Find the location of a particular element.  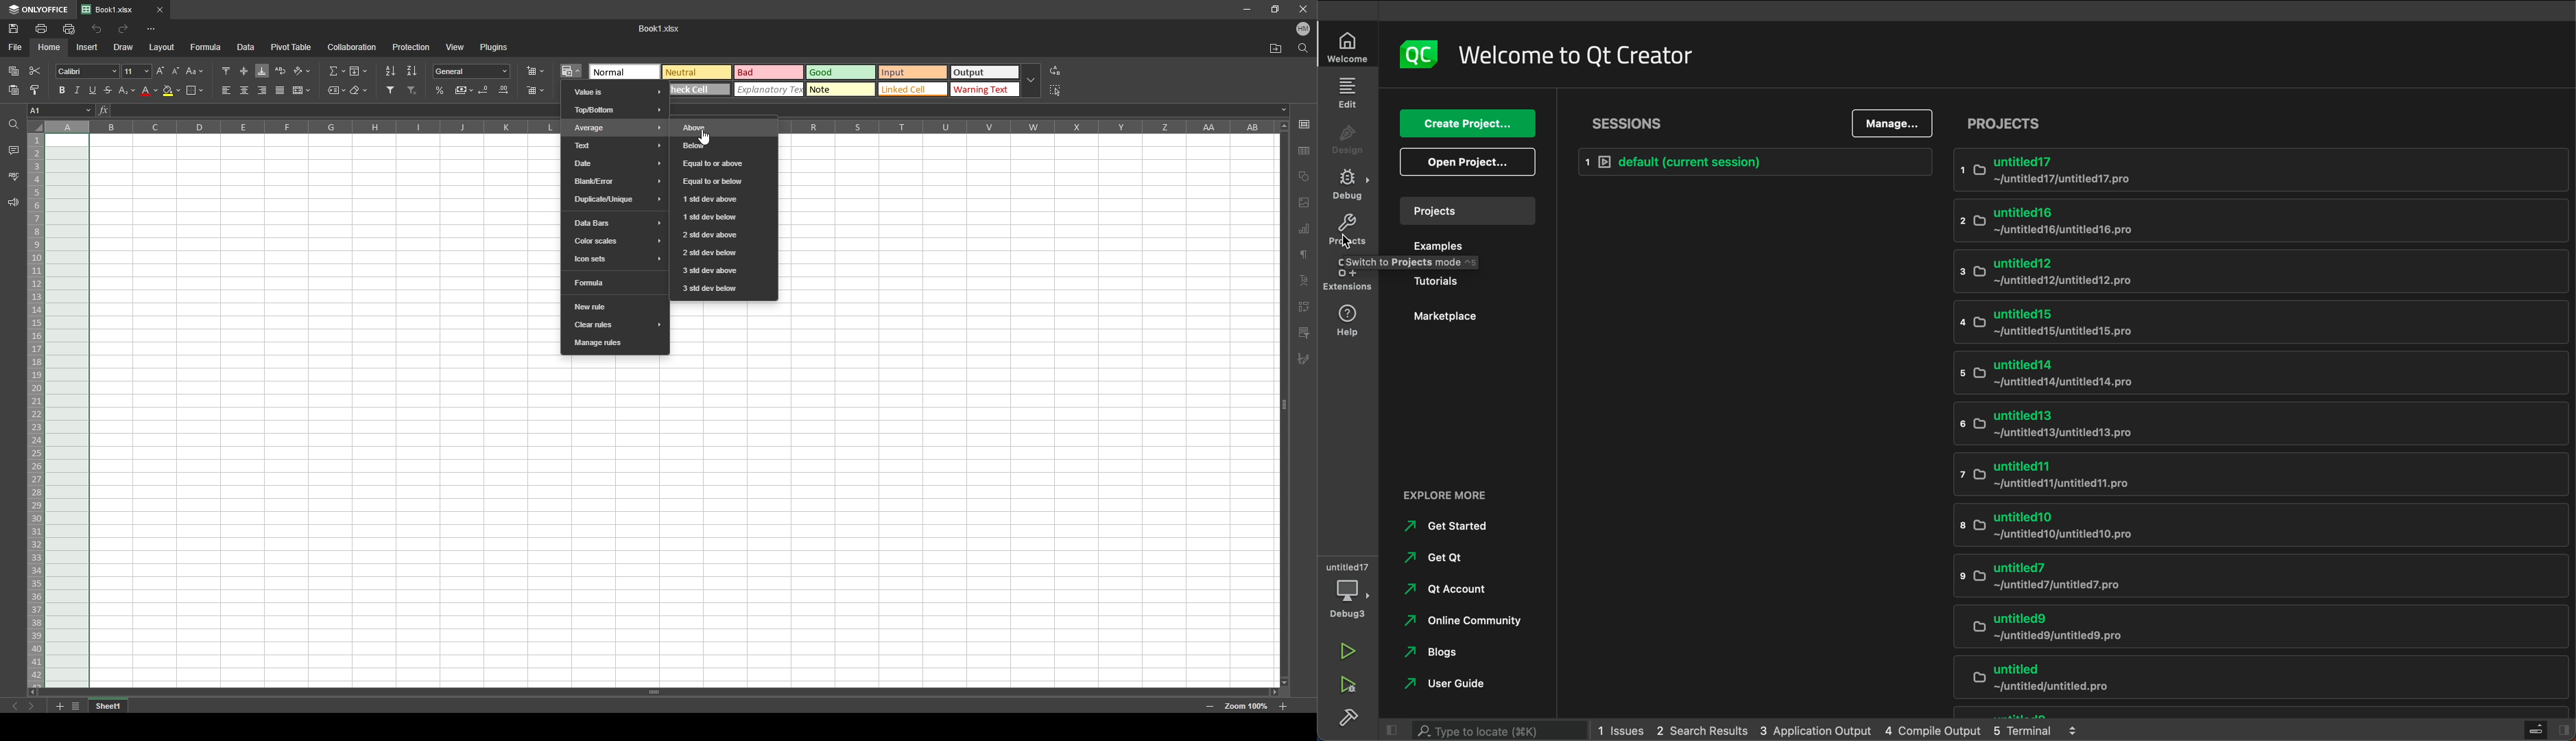

cursor is located at coordinates (573, 75).